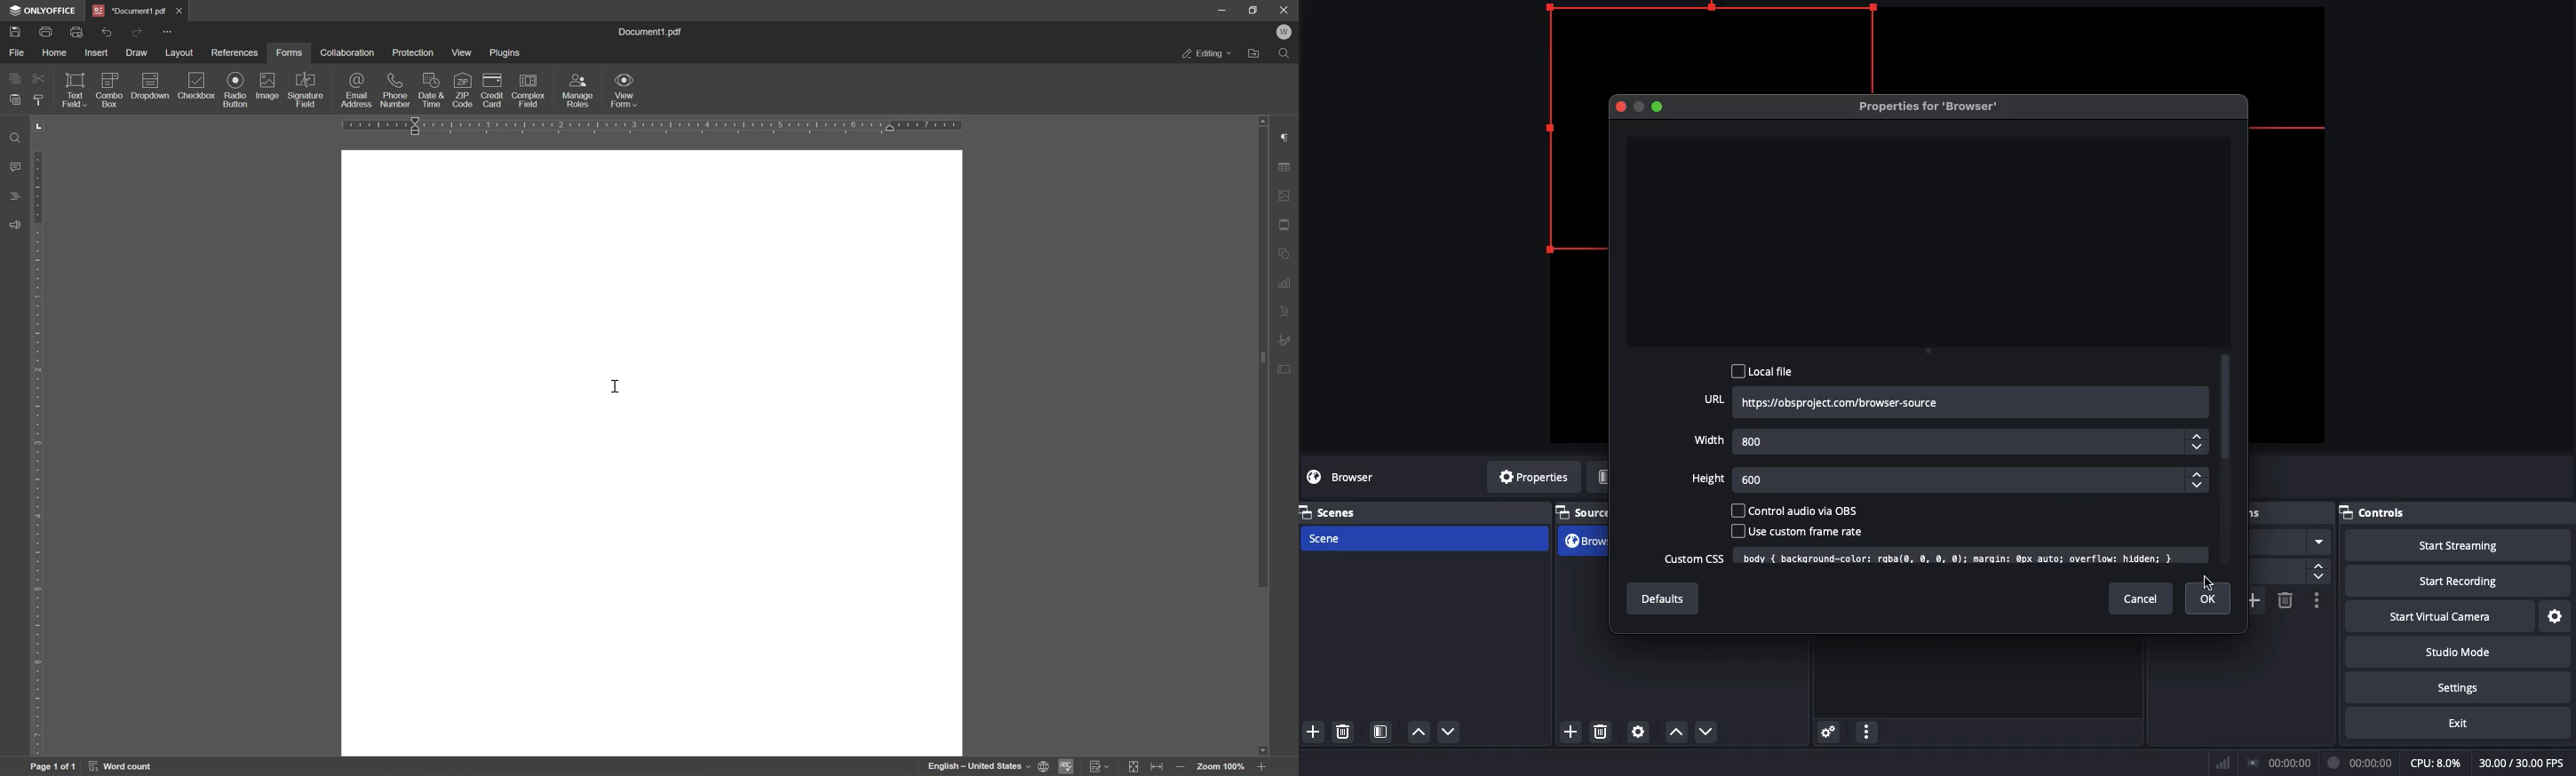 Image resolution: width=2576 pixels, height=784 pixels. Describe the element at coordinates (16, 138) in the screenshot. I see `find` at that location.